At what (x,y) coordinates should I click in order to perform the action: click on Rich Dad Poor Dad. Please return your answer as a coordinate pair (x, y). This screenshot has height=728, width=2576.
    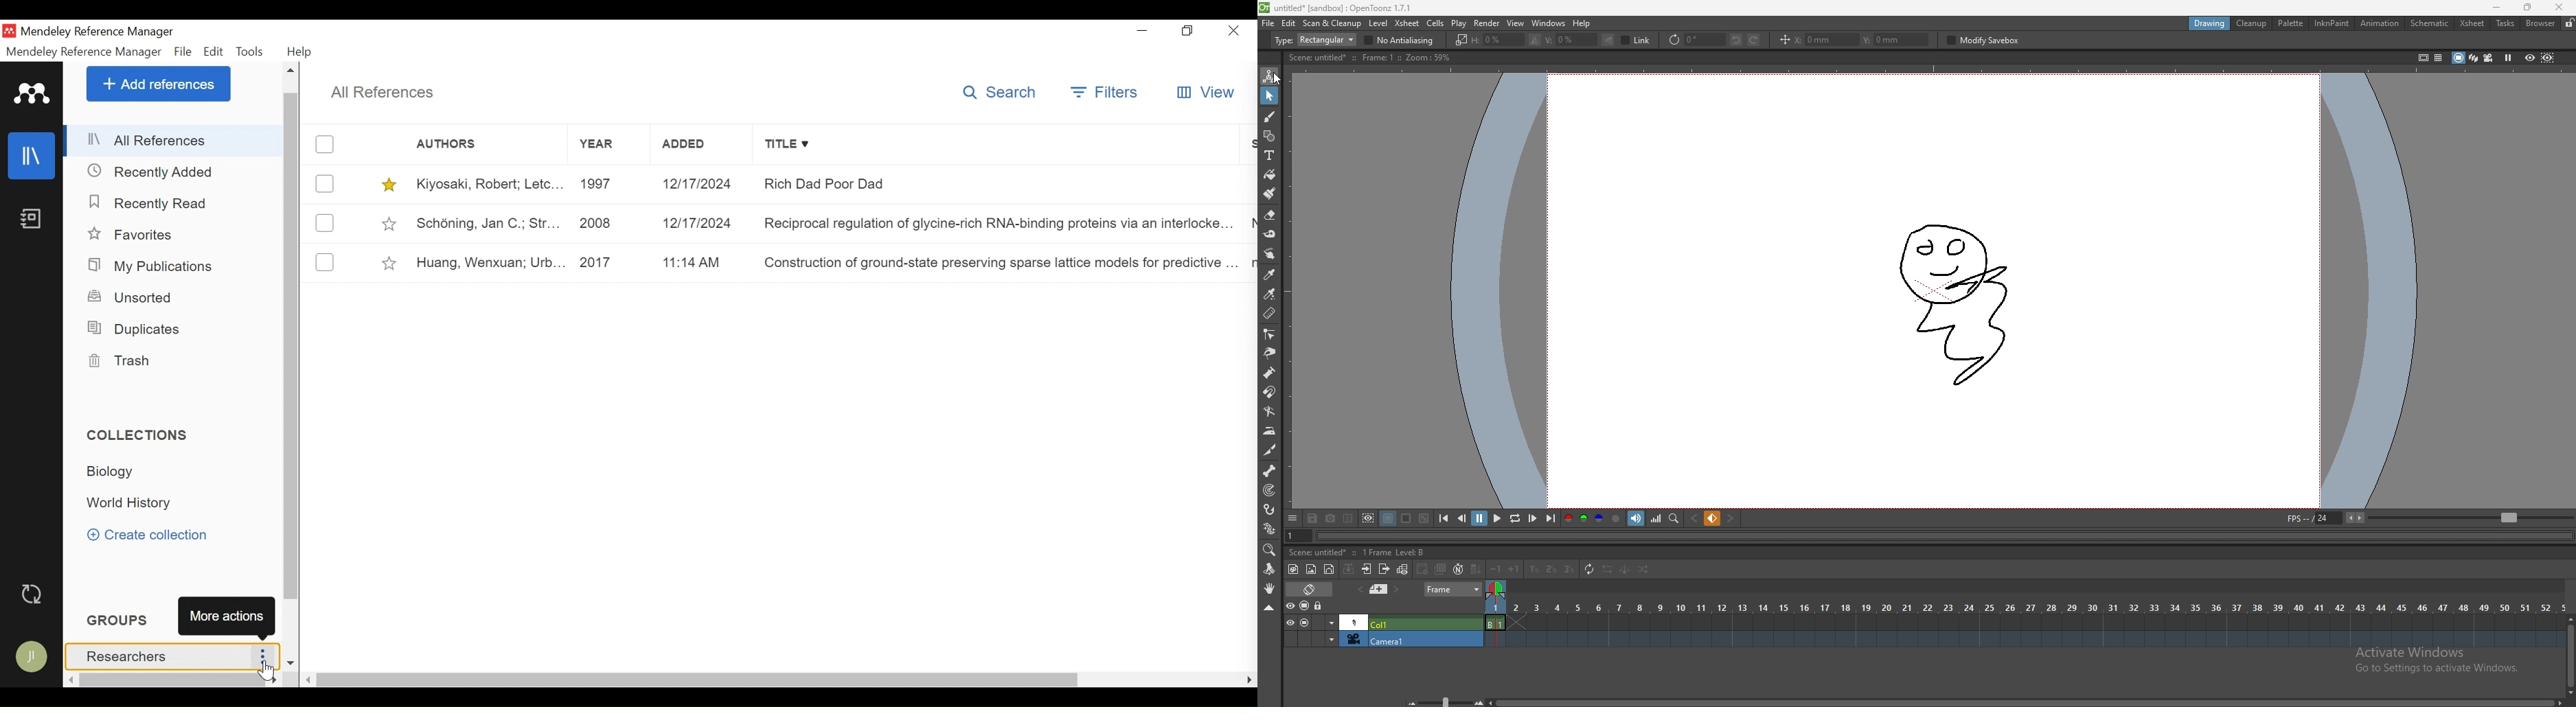
    Looking at the image, I should click on (1000, 183).